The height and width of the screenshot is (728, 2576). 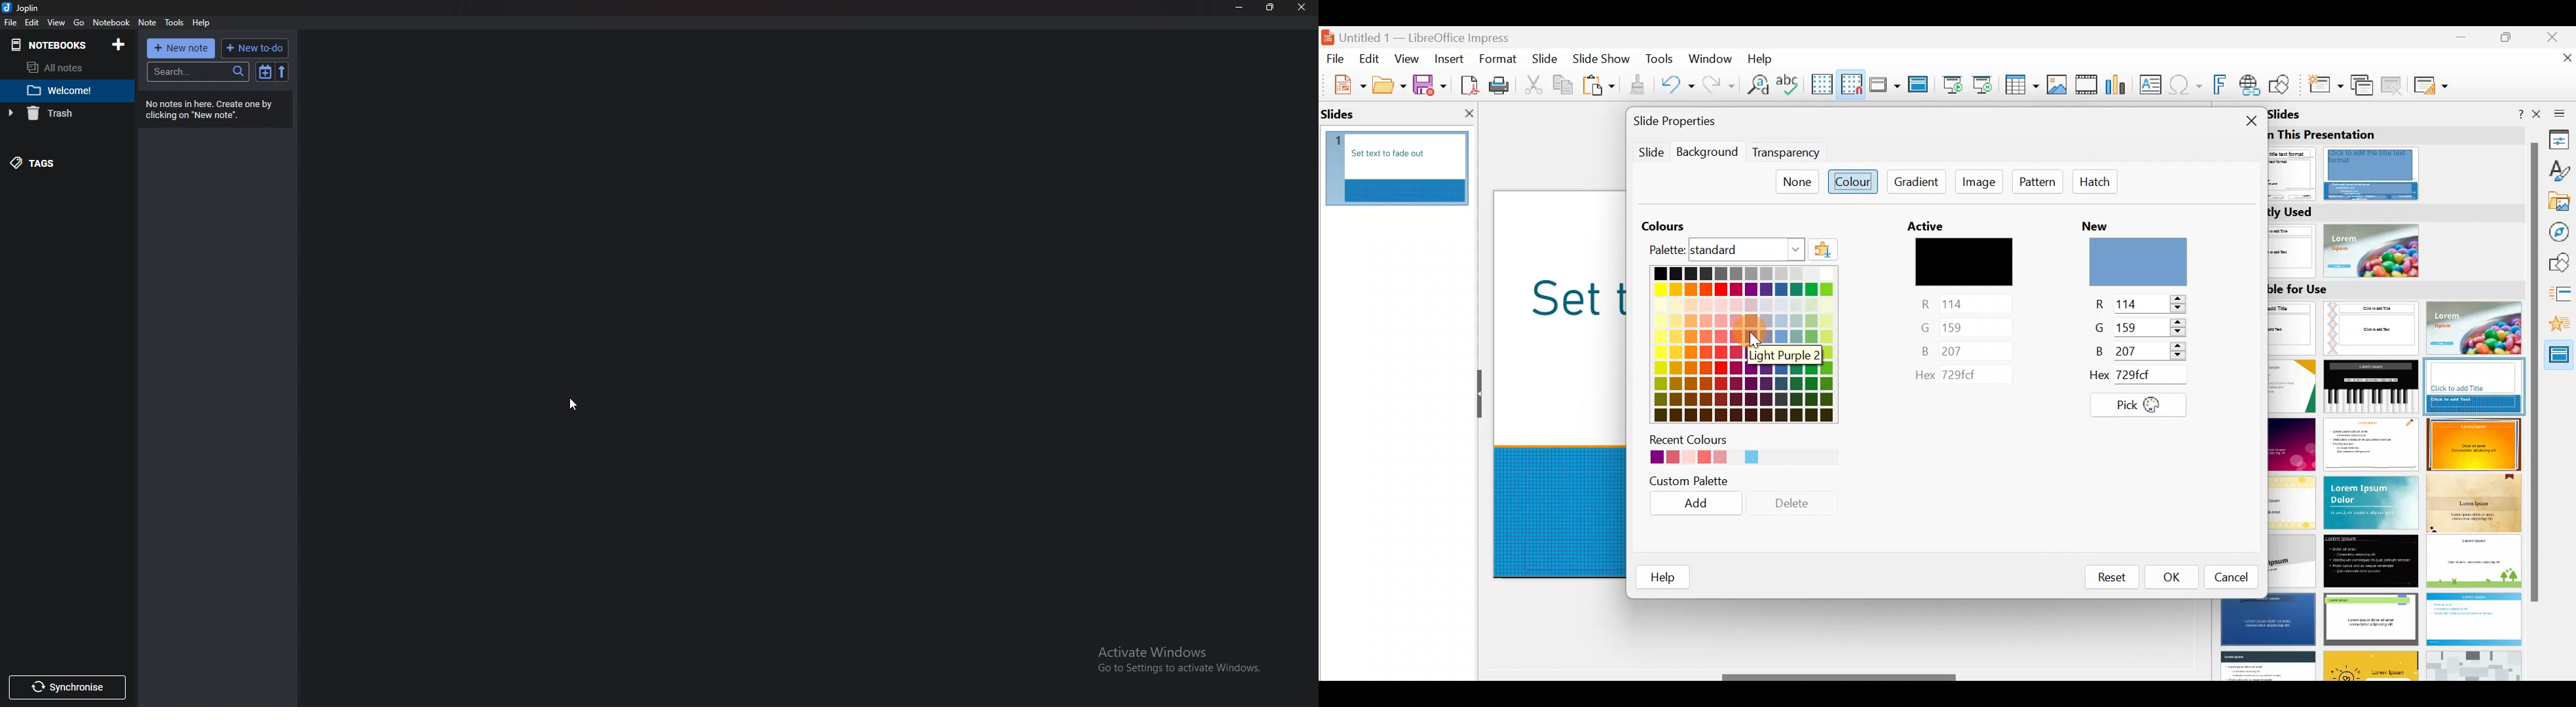 I want to click on Pattern, so click(x=2040, y=184).